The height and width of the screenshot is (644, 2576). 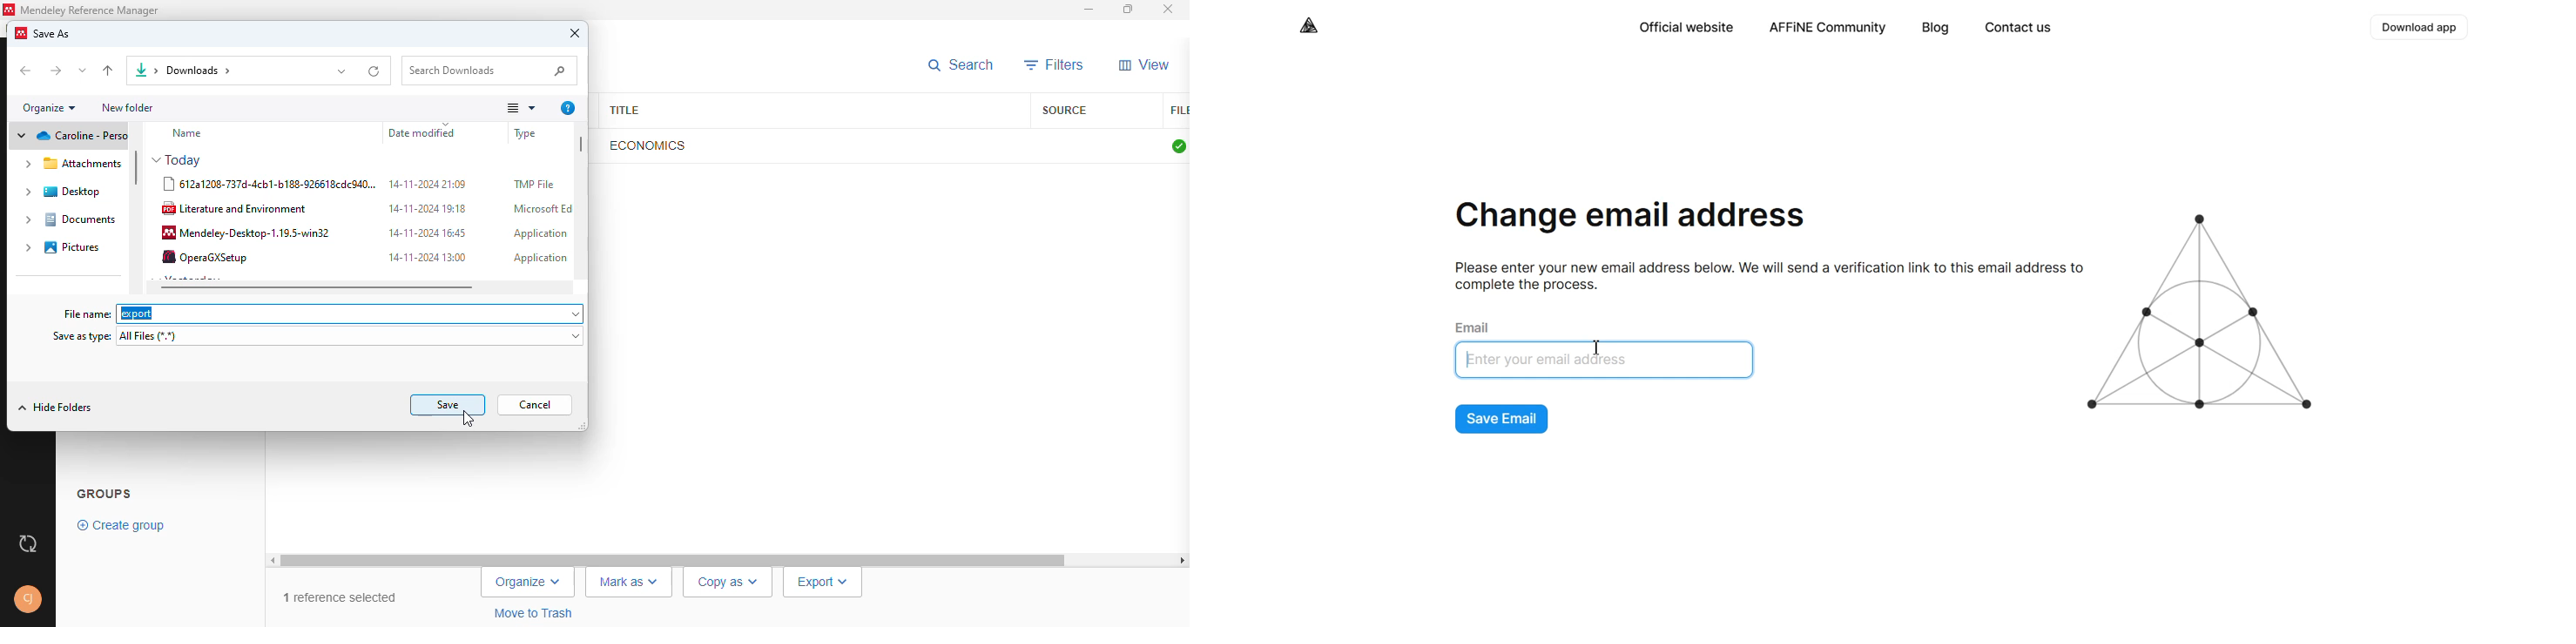 I want to click on file name: export, so click(x=325, y=314).